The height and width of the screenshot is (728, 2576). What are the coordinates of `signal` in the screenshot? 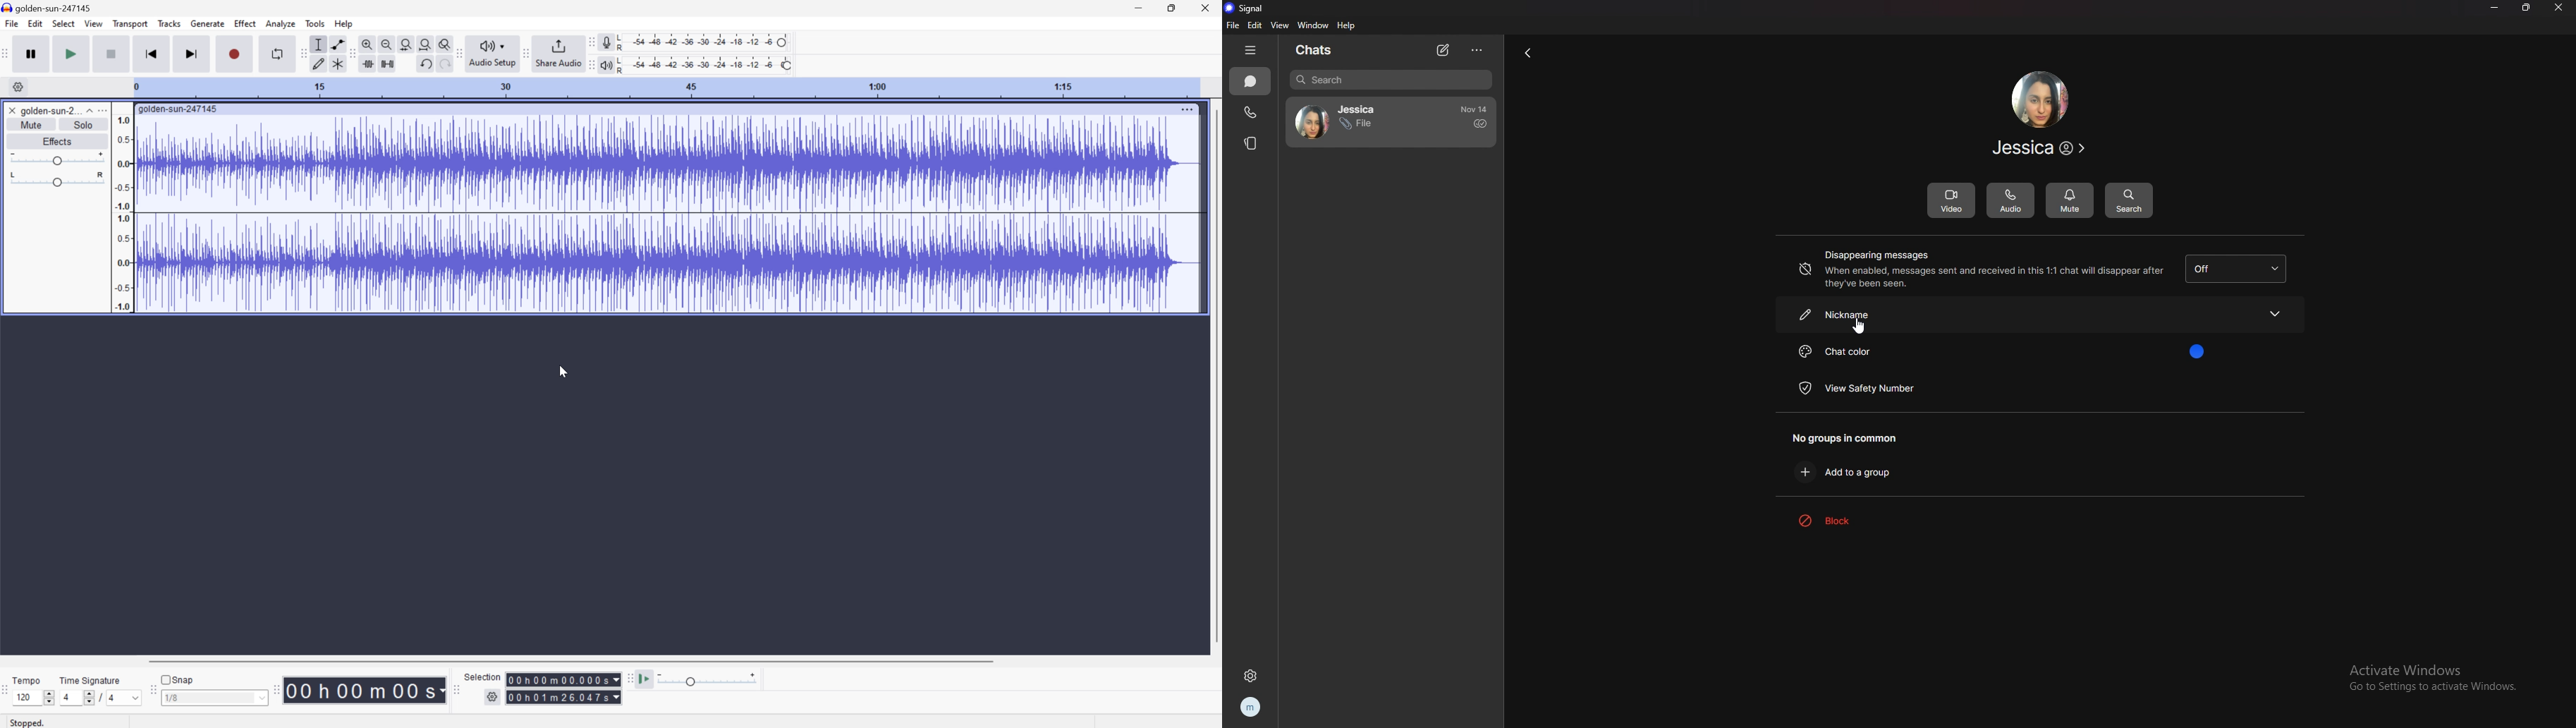 It's located at (1245, 8).